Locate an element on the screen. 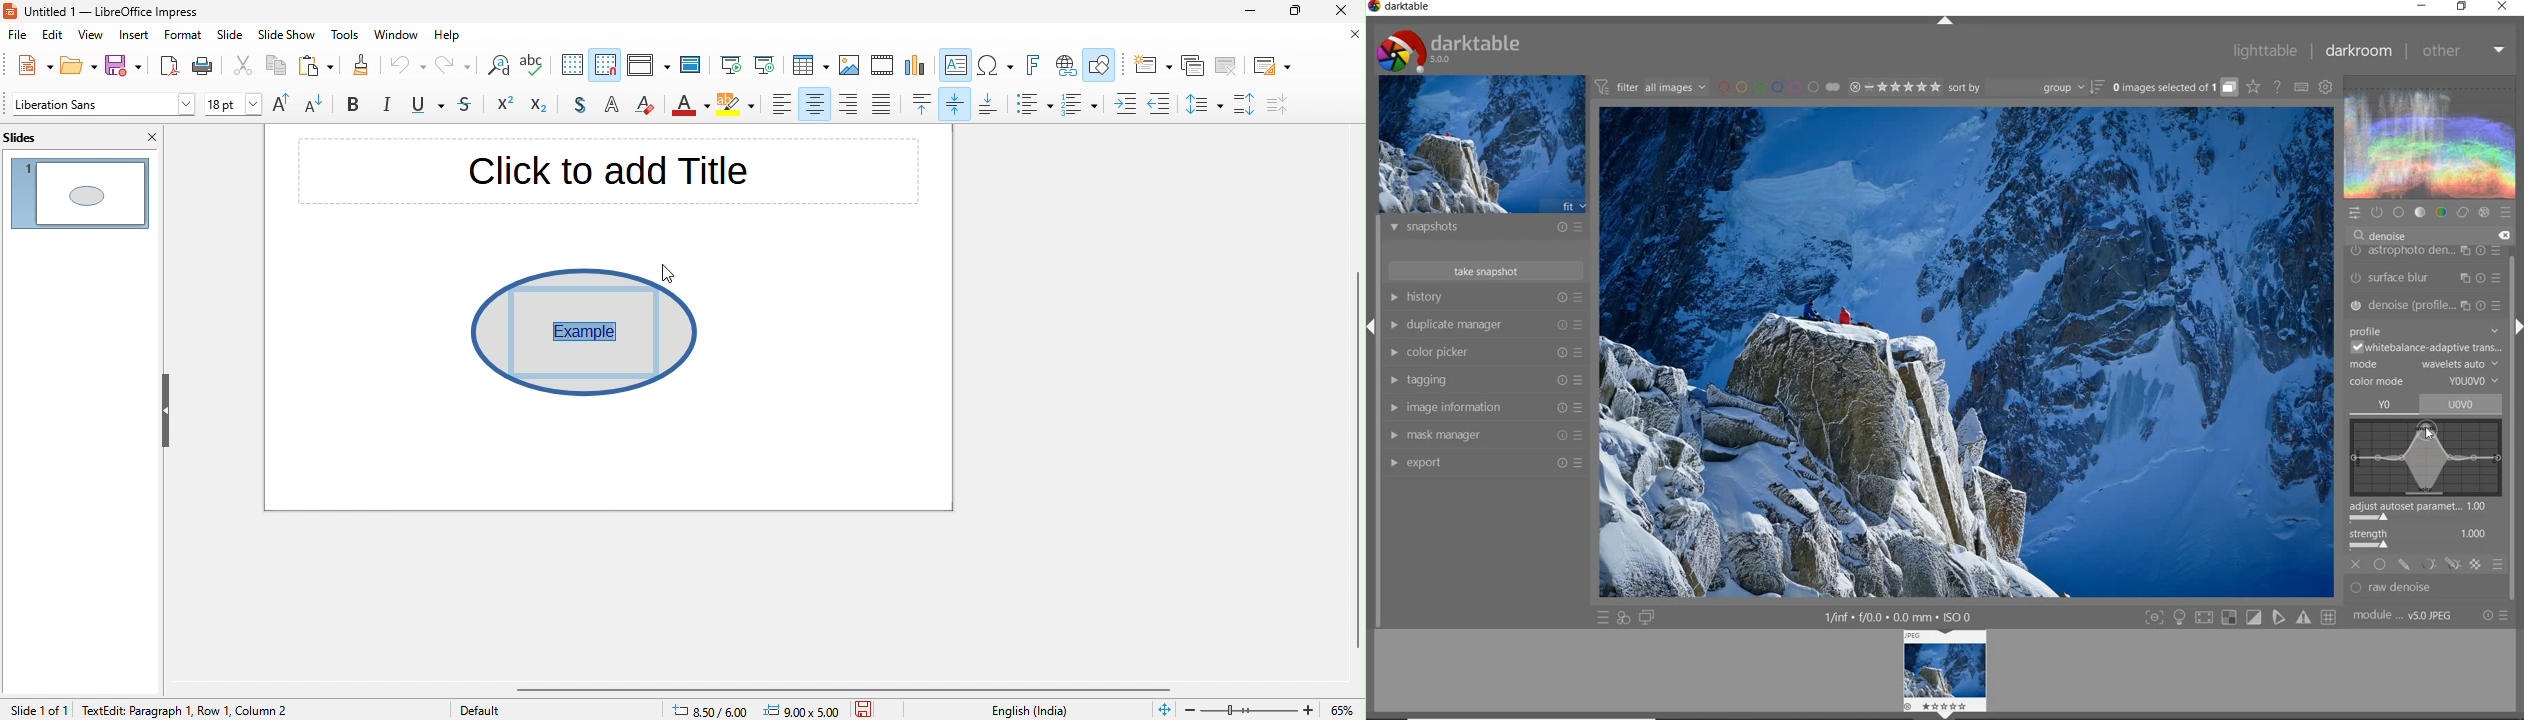 This screenshot has width=2548, height=728. display to grid is located at coordinates (573, 66).